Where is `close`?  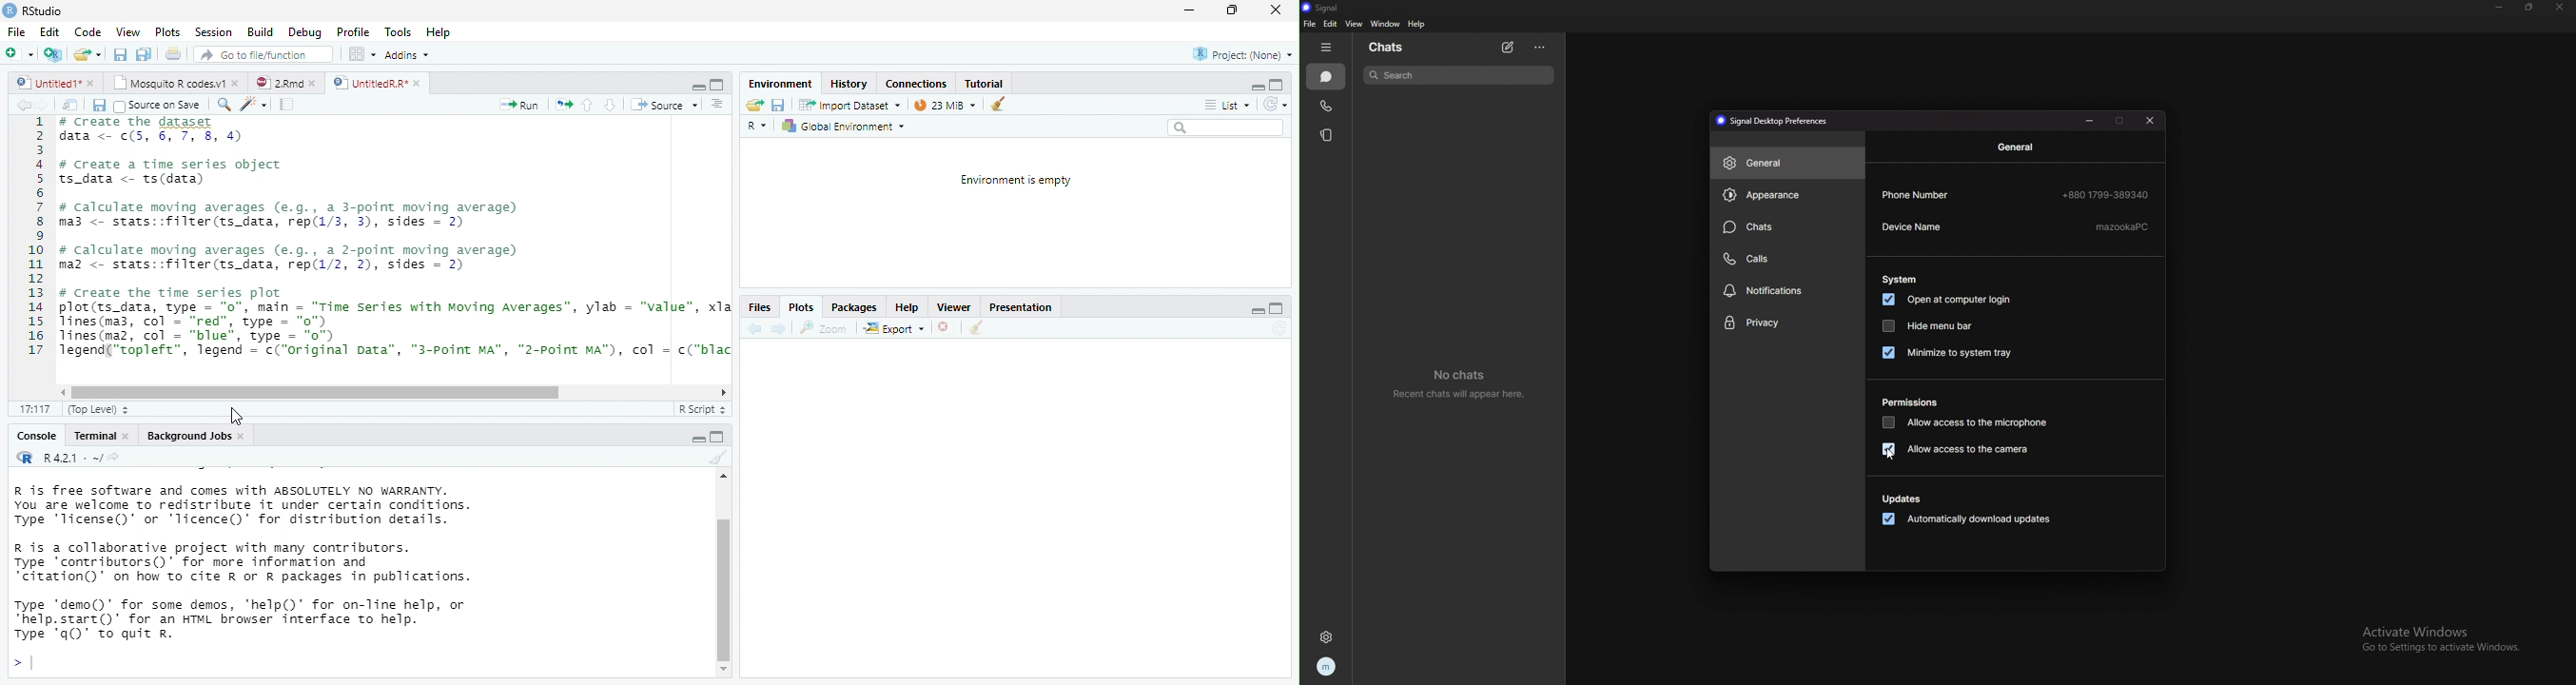
close is located at coordinates (2151, 120).